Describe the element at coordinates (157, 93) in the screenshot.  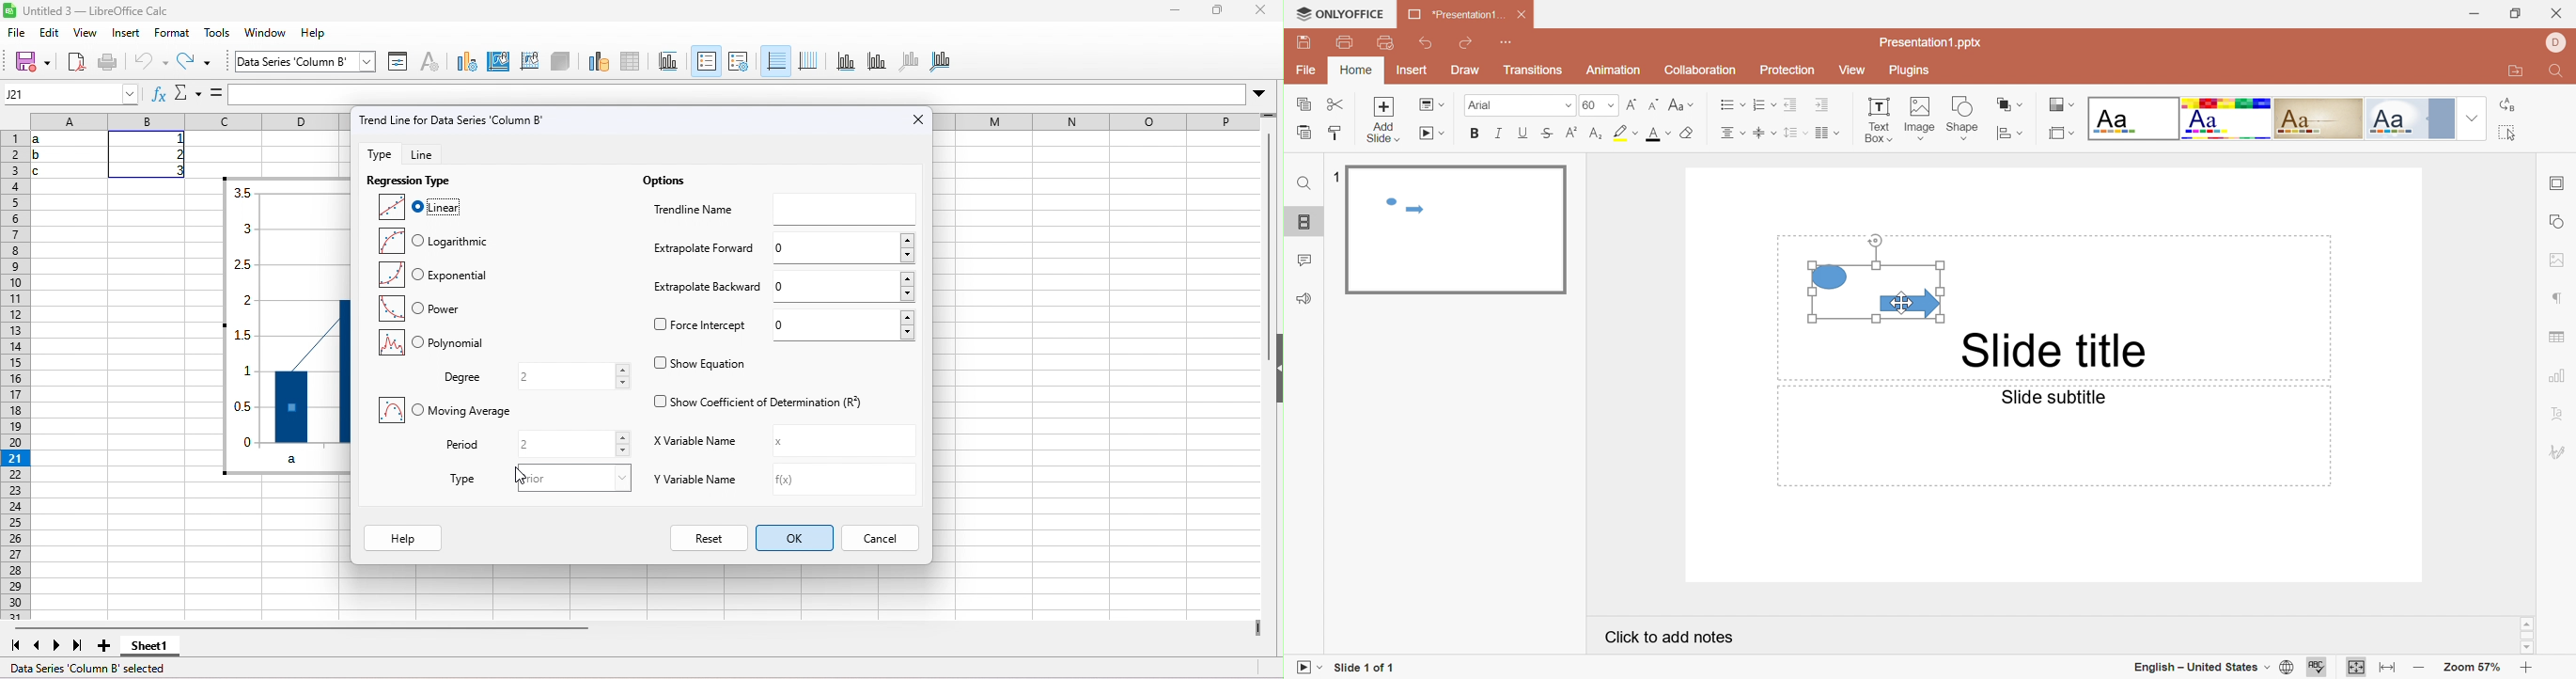
I see `functions wizerd` at that location.